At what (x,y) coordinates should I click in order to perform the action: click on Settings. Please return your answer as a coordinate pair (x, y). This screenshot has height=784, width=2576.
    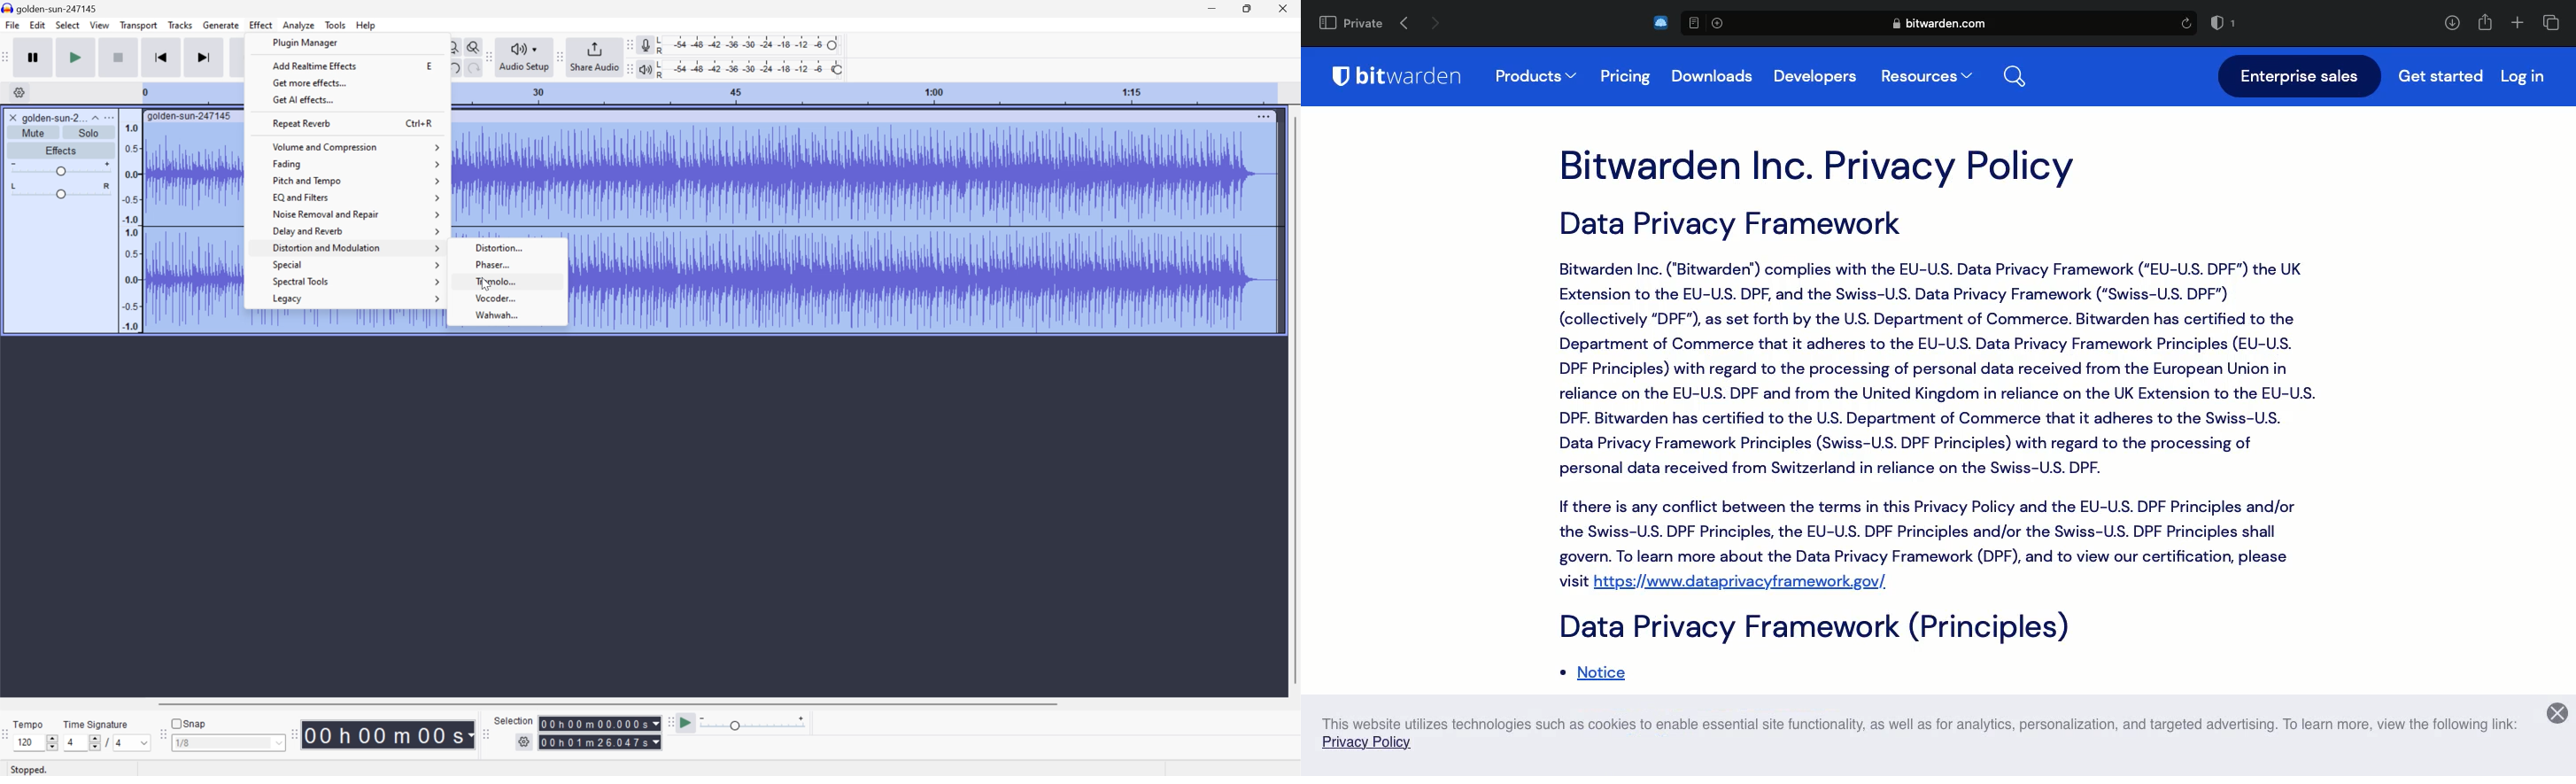
    Looking at the image, I should click on (21, 93).